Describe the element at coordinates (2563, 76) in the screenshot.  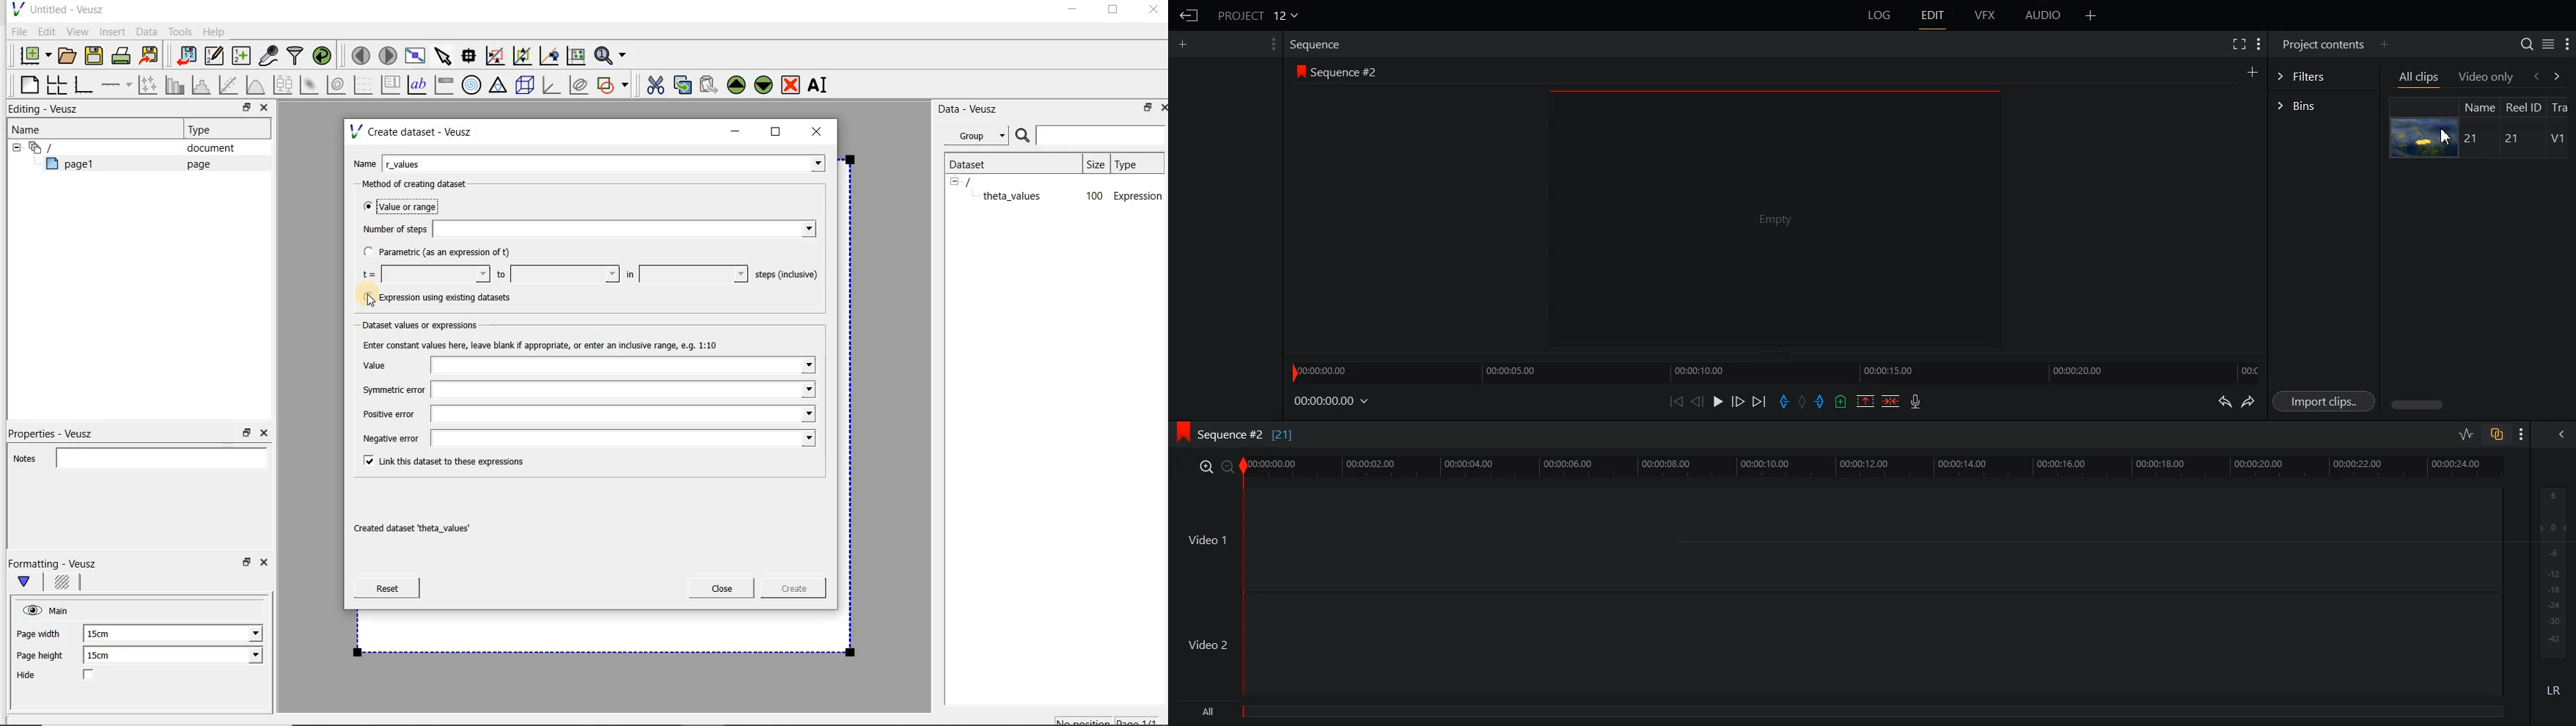
I see `forward` at that location.